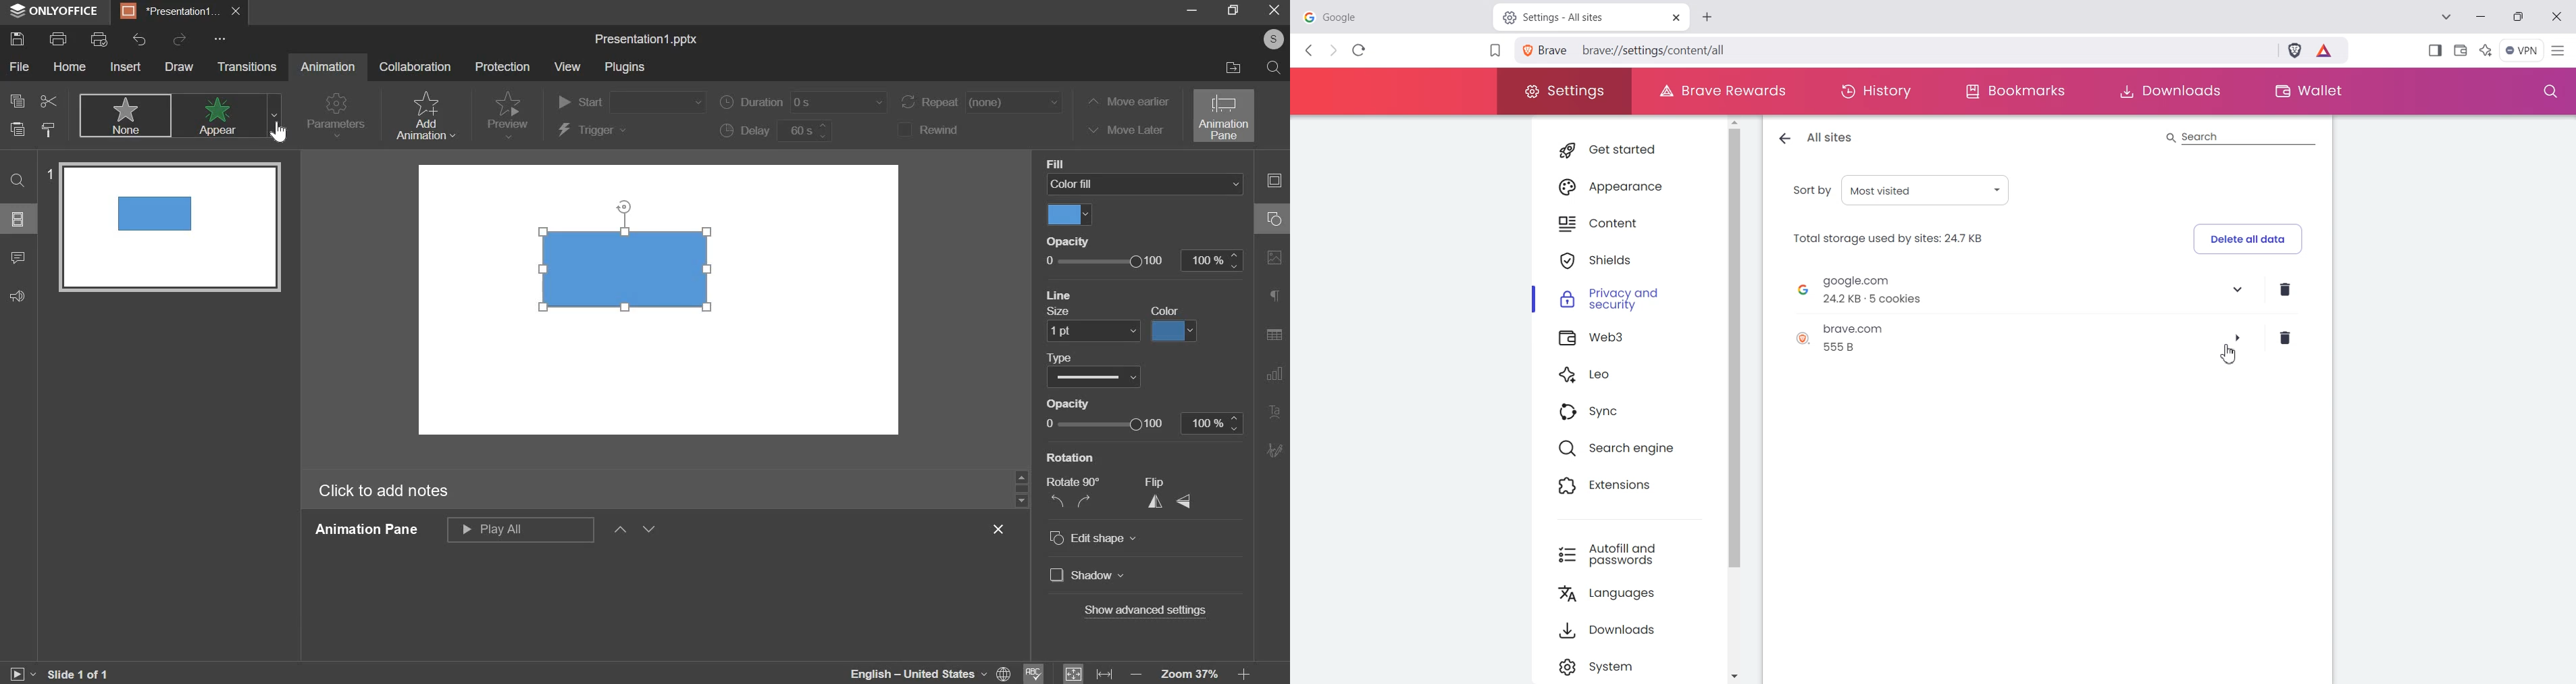 The height and width of the screenshot is (700, 2576). I want to click on flip vertically, so click(1187, 499).